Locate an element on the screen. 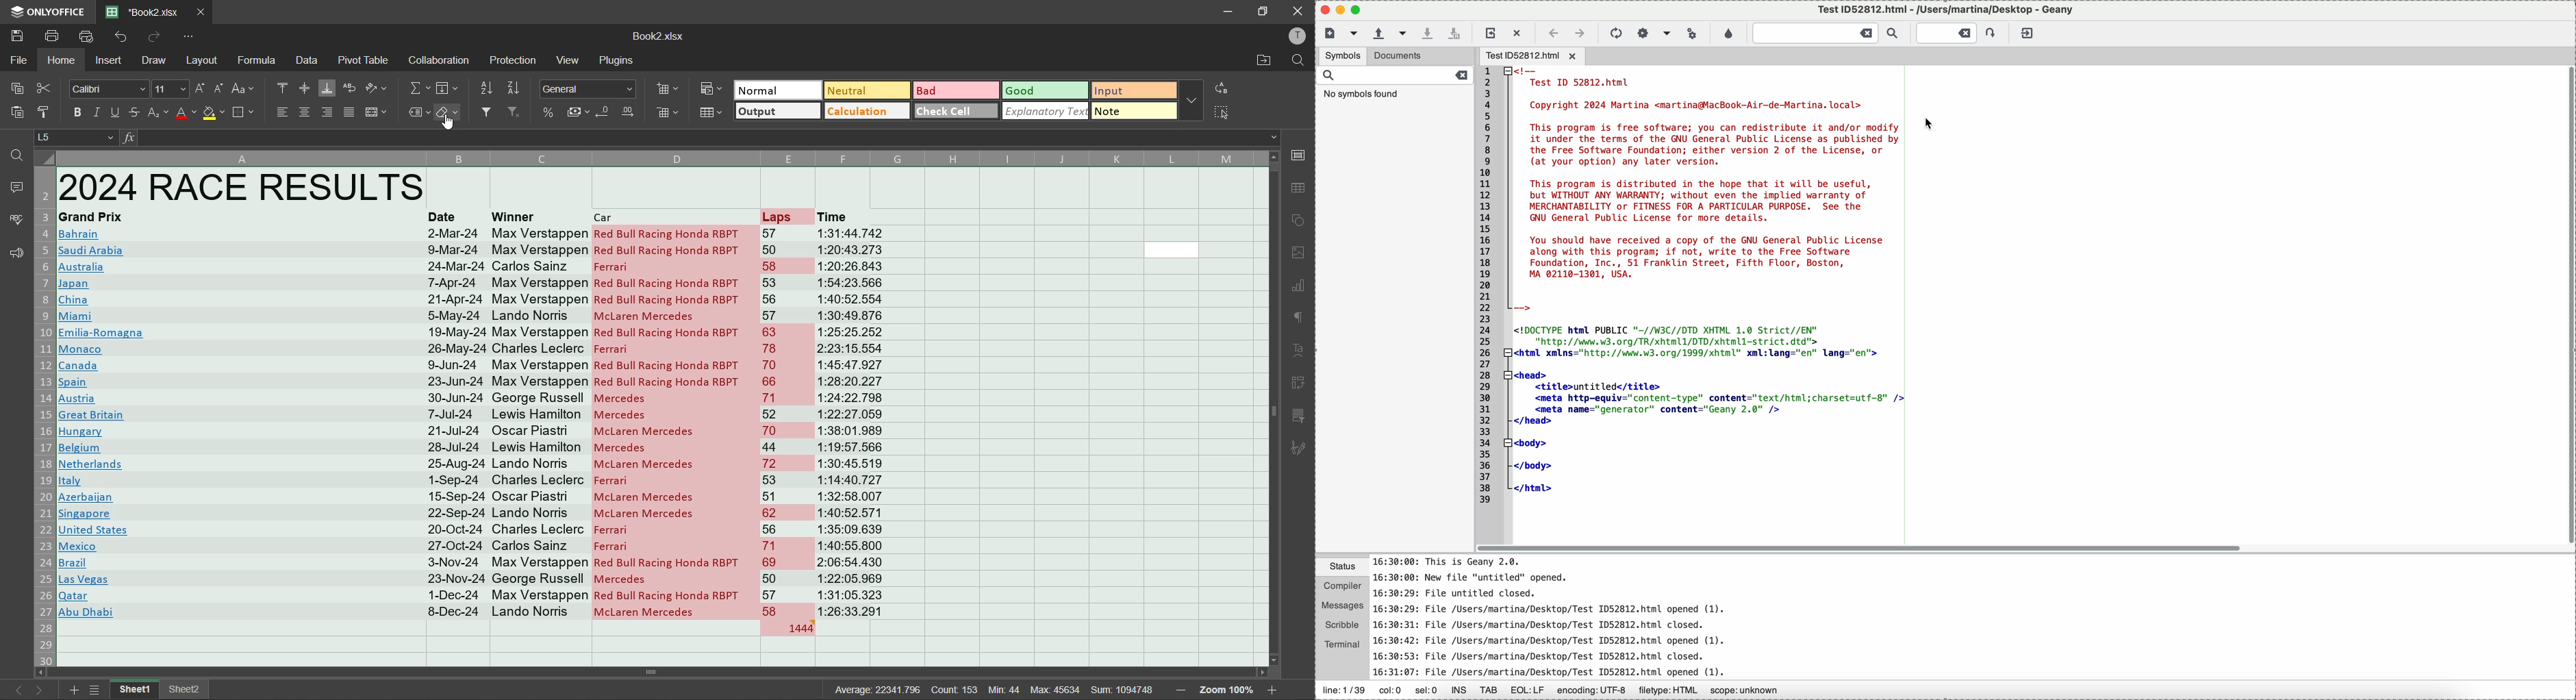 This screenshot has height=700, width=2576. clear filter is located at coordinates (515, 113).